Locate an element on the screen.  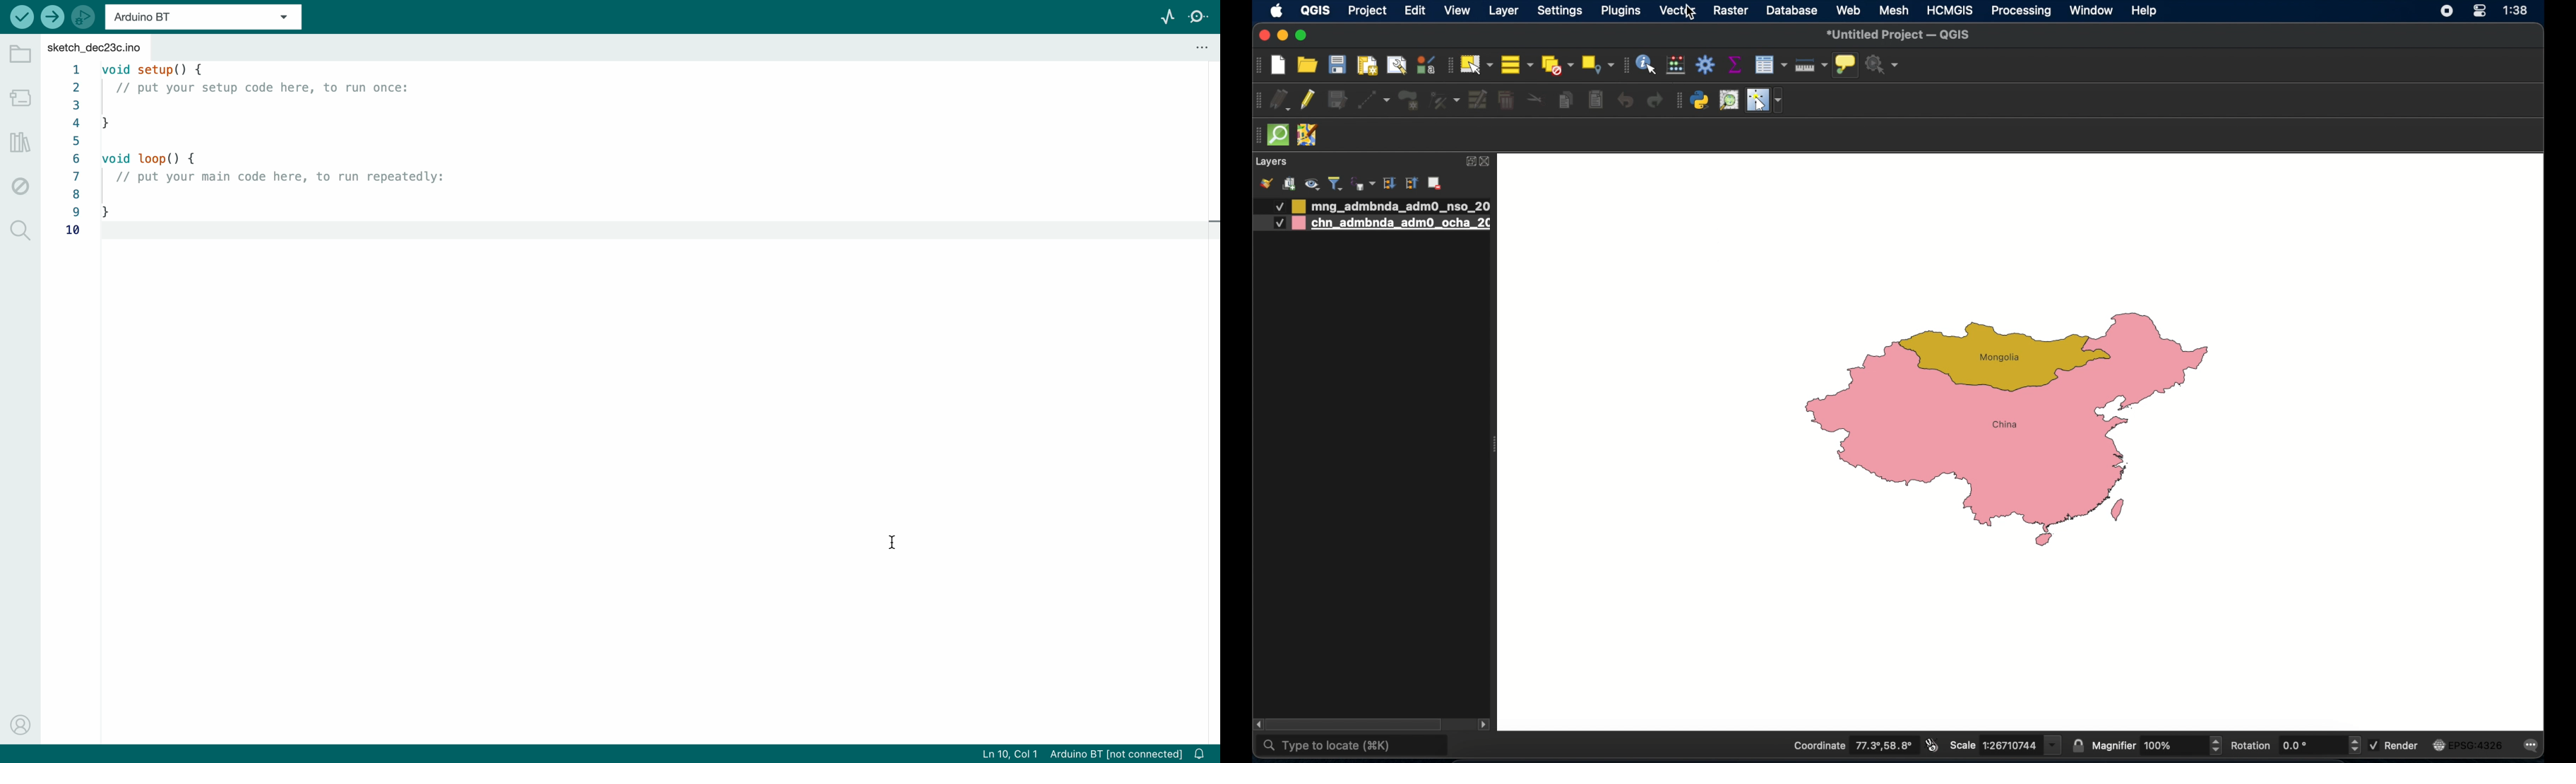
 is located at coordinates (1272, 207).